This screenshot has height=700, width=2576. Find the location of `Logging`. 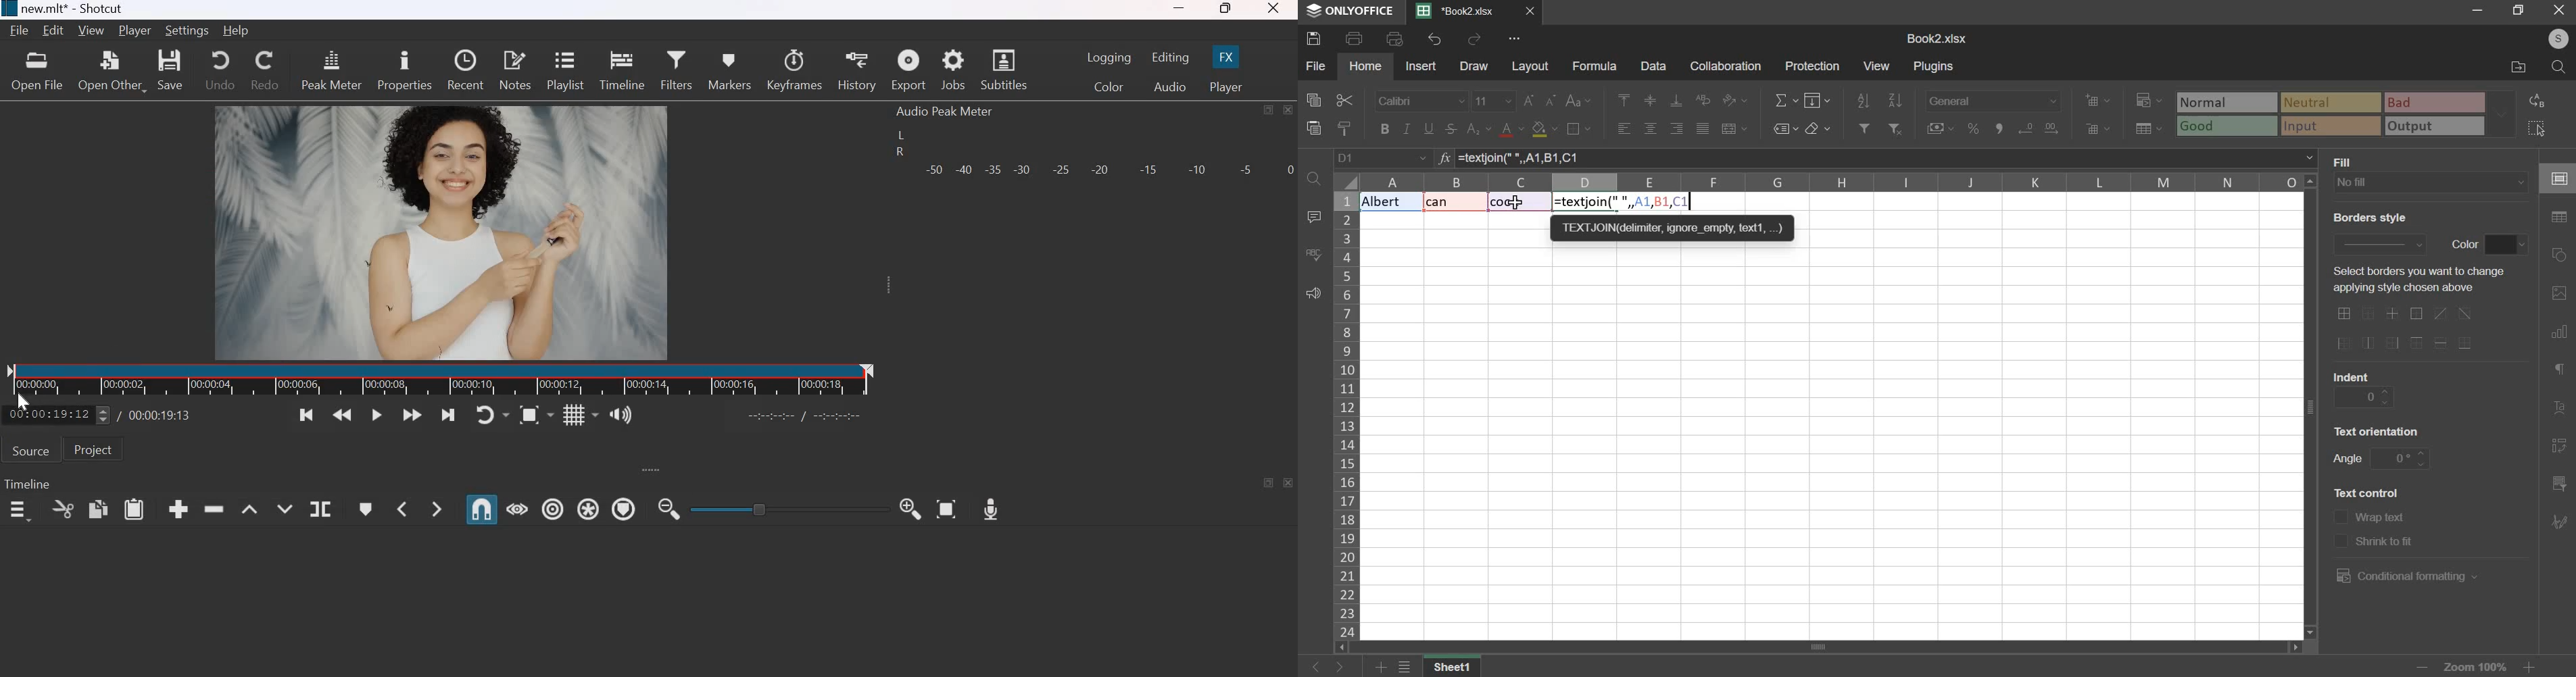

Logging is located at coordinates (1110, 57).